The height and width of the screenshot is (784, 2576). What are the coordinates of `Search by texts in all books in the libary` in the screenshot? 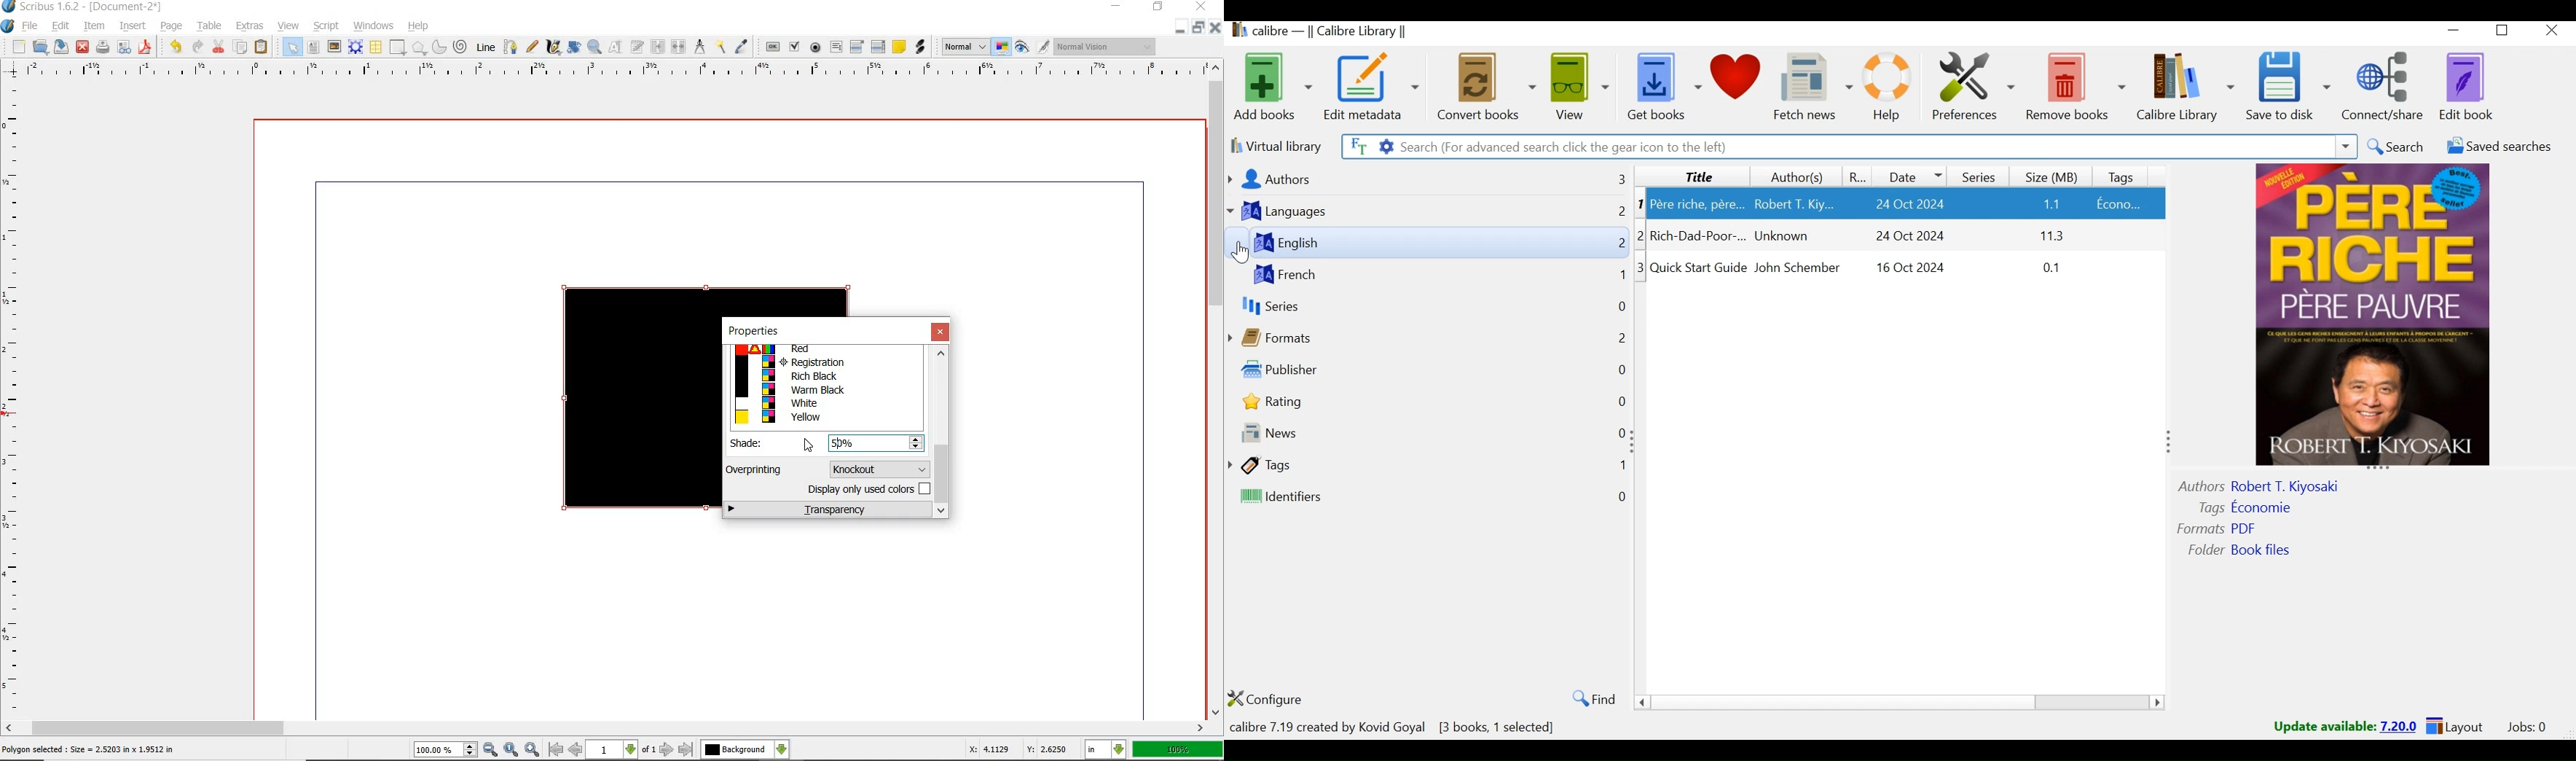 It's located at (1356, 145).